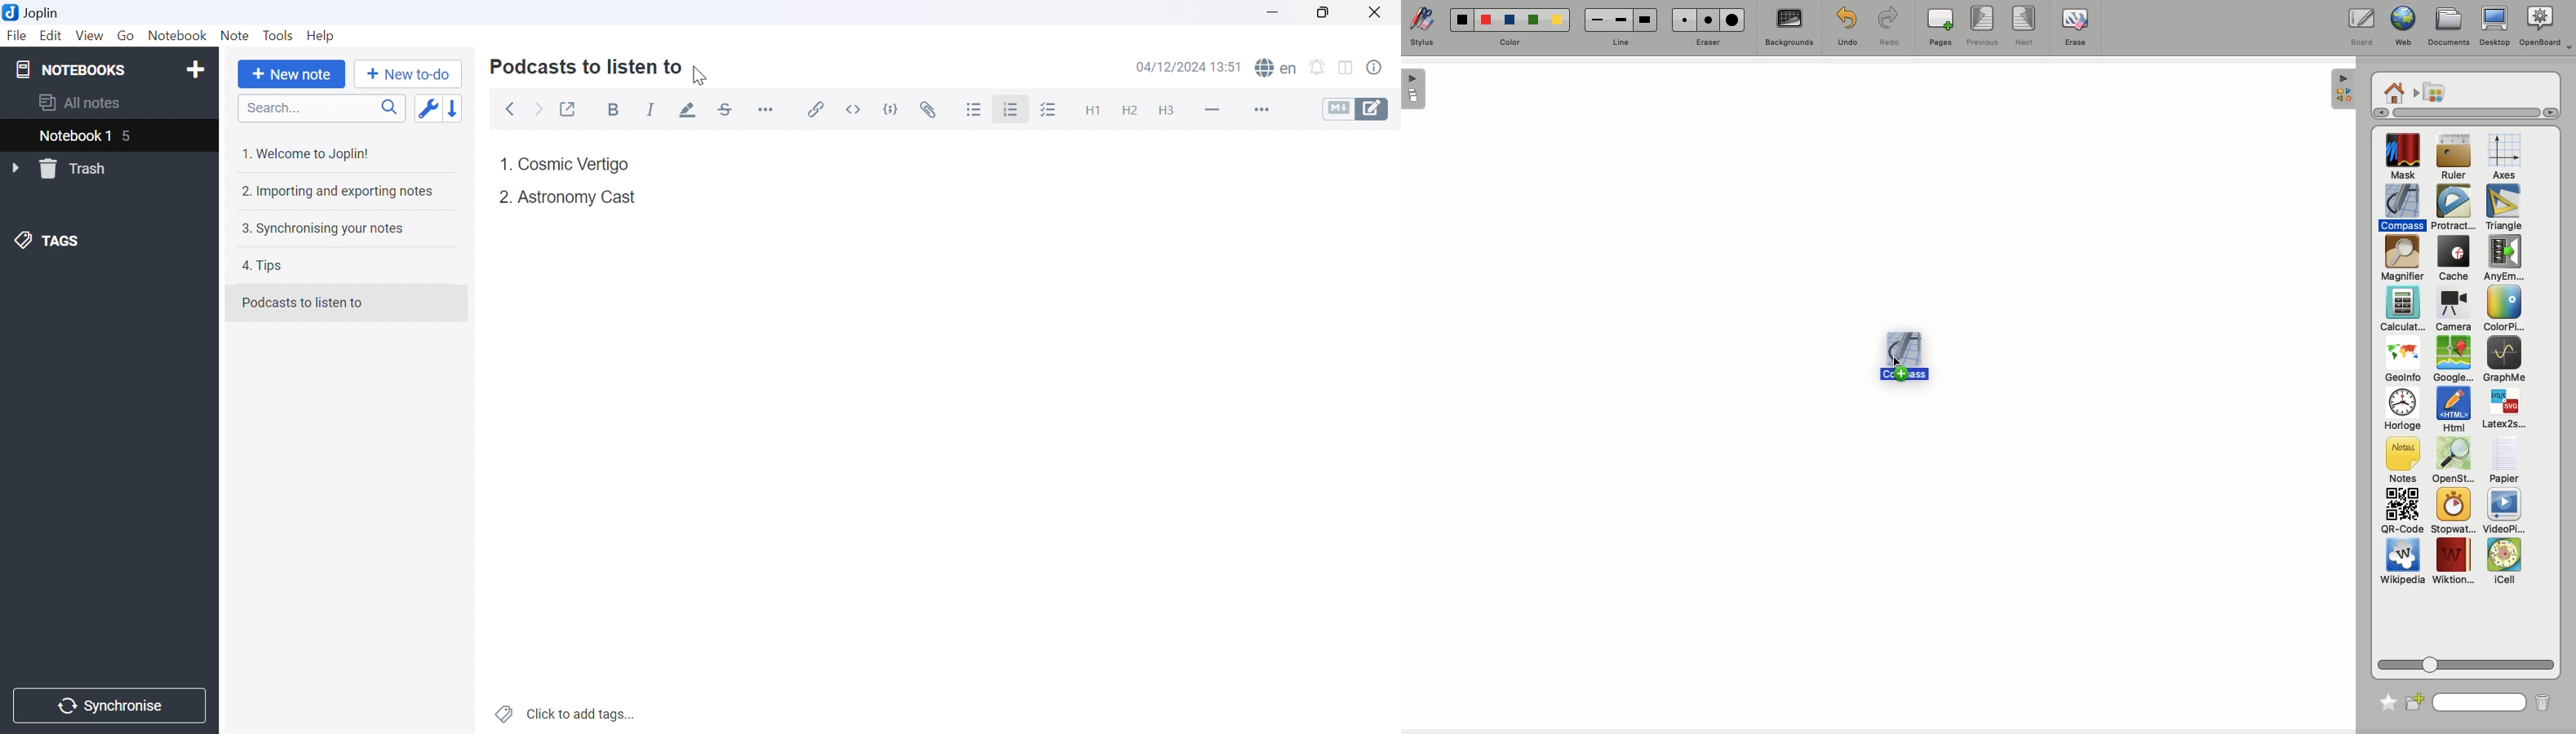 Image resolution: width=2576 pixels, height=756 pixels. What do you see at coordinates (1383, 70) in the screenshot?
I see `Note properties` at bounding box center [1383, 70].